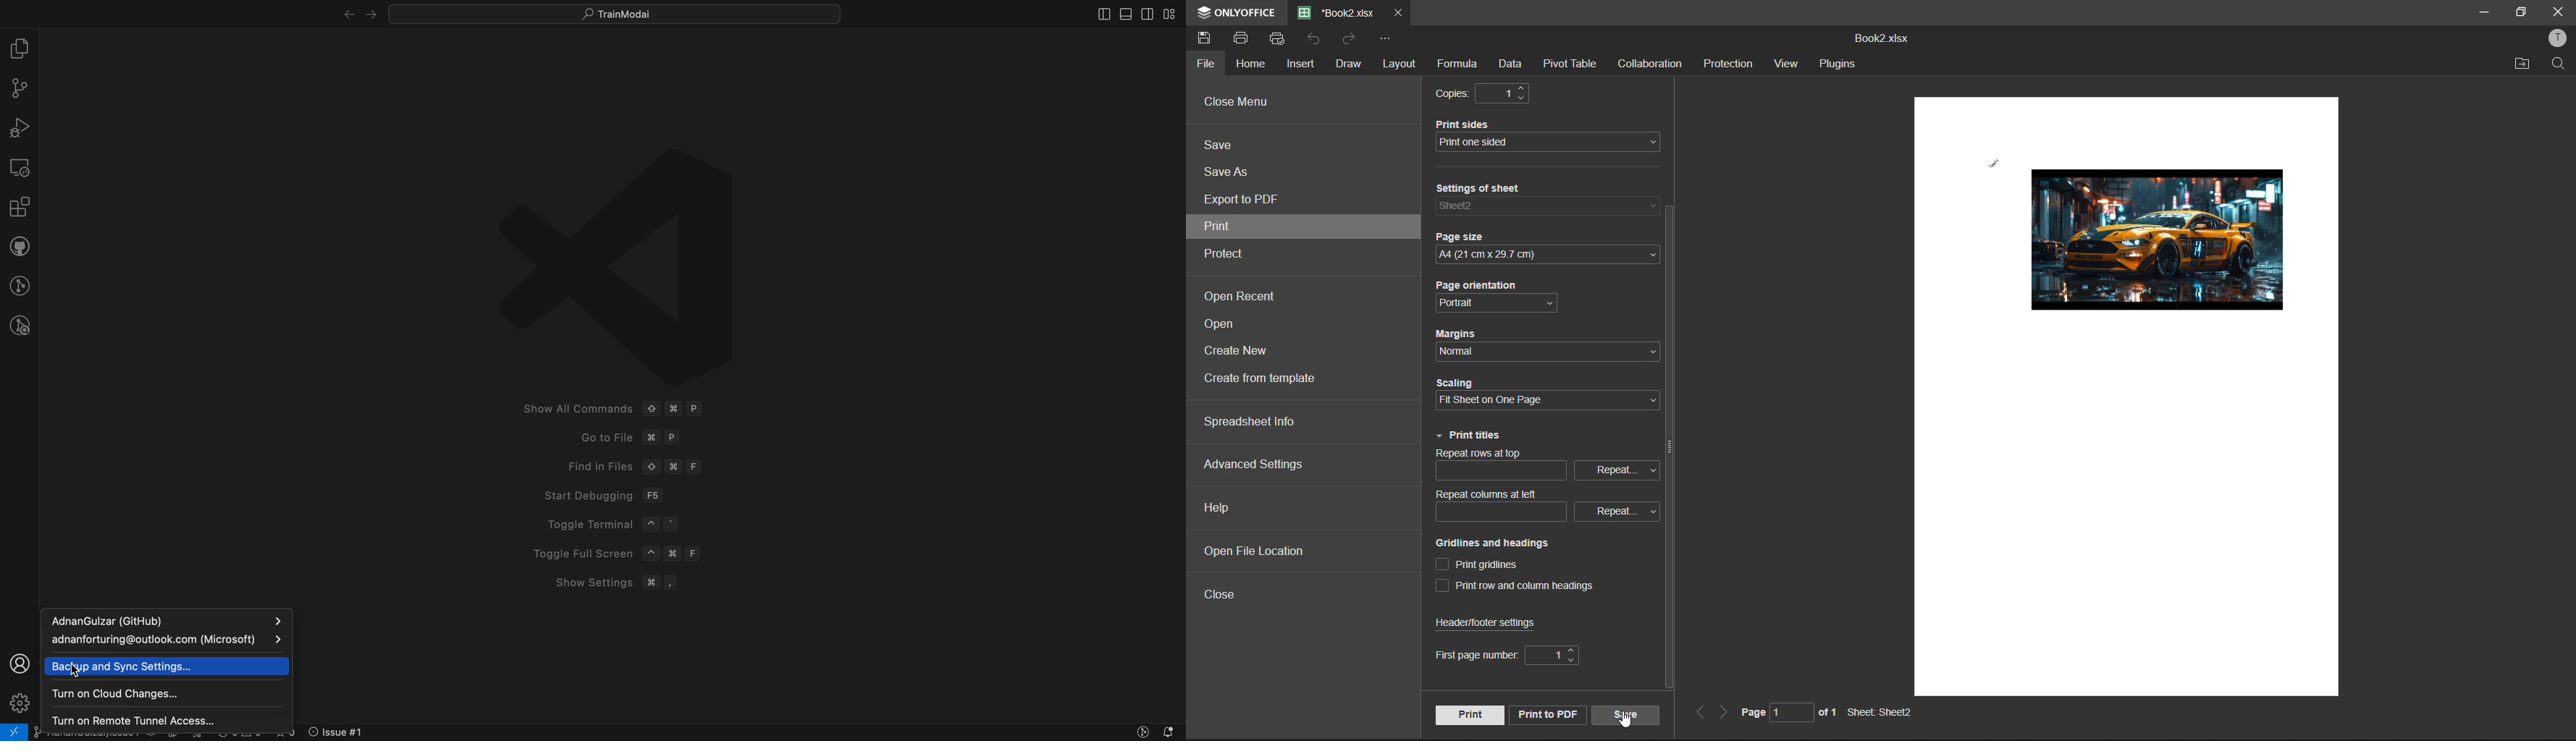 The image size is (2576, 756). What do you see at coordinates (1485, 564) in the screenshot?
I see `print gridlines` at bounding box center [1485, 564].